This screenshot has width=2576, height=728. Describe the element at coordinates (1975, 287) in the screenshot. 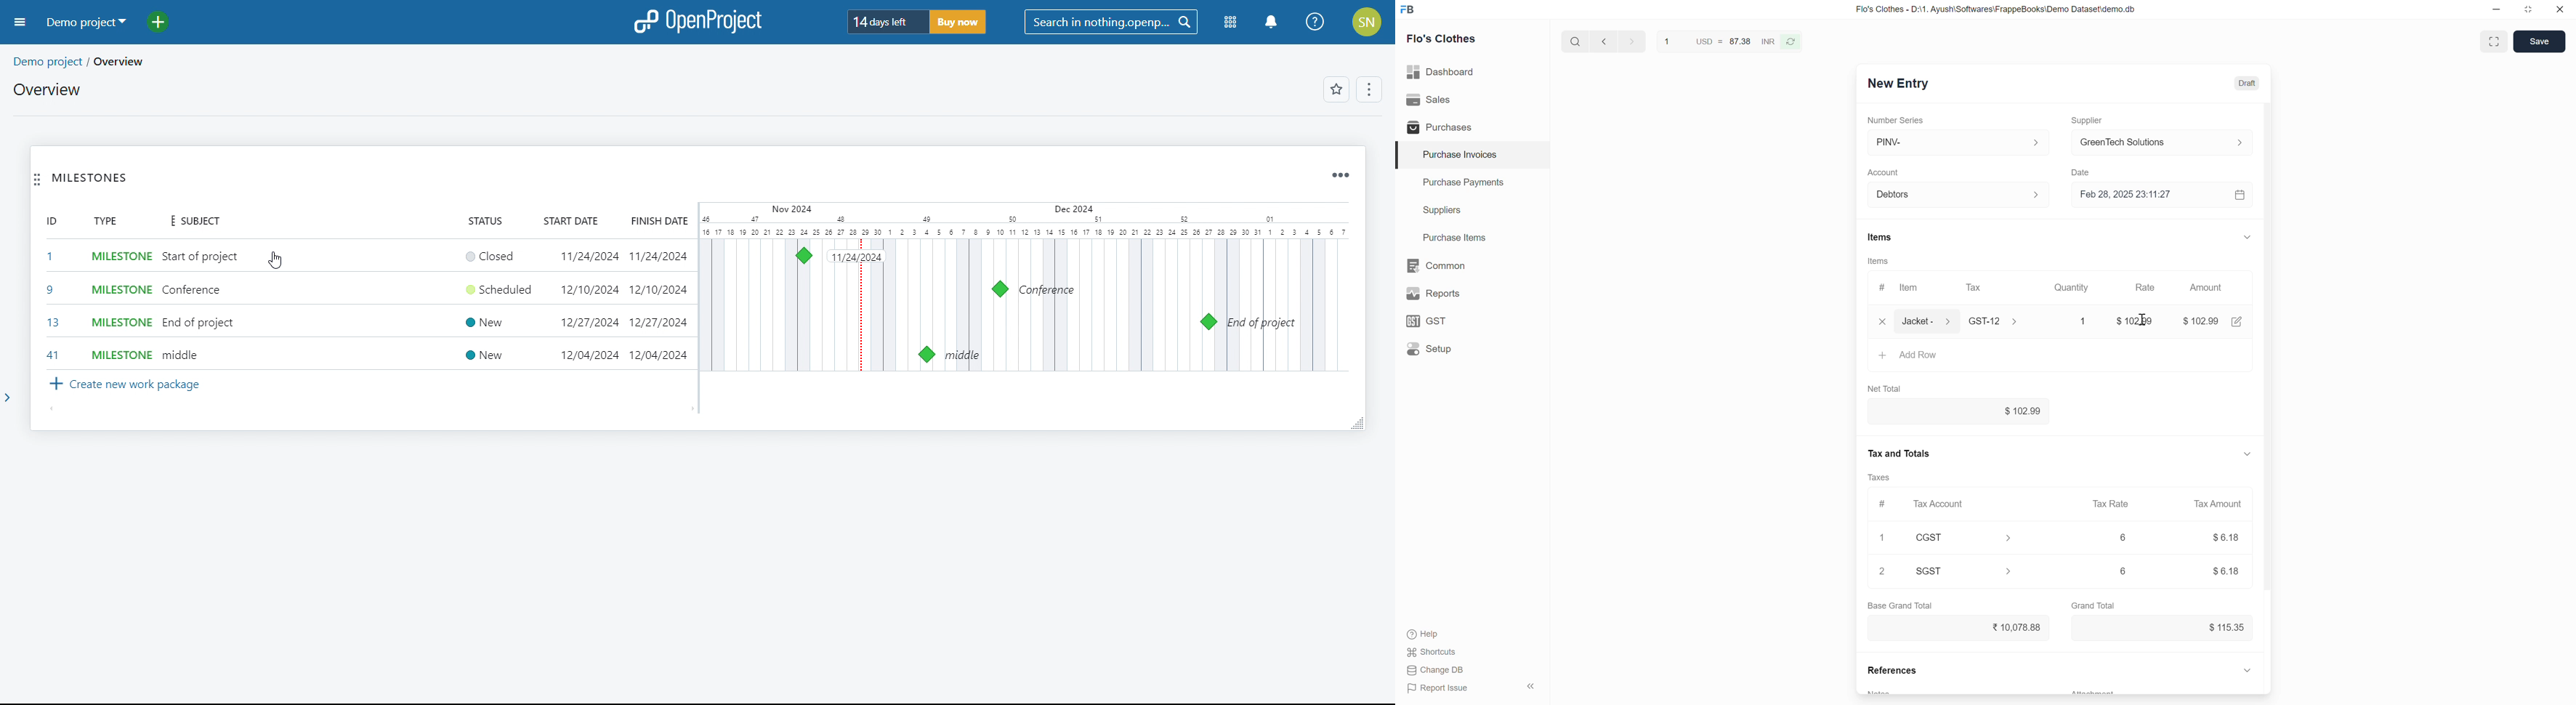

I see `Tax` at that location.